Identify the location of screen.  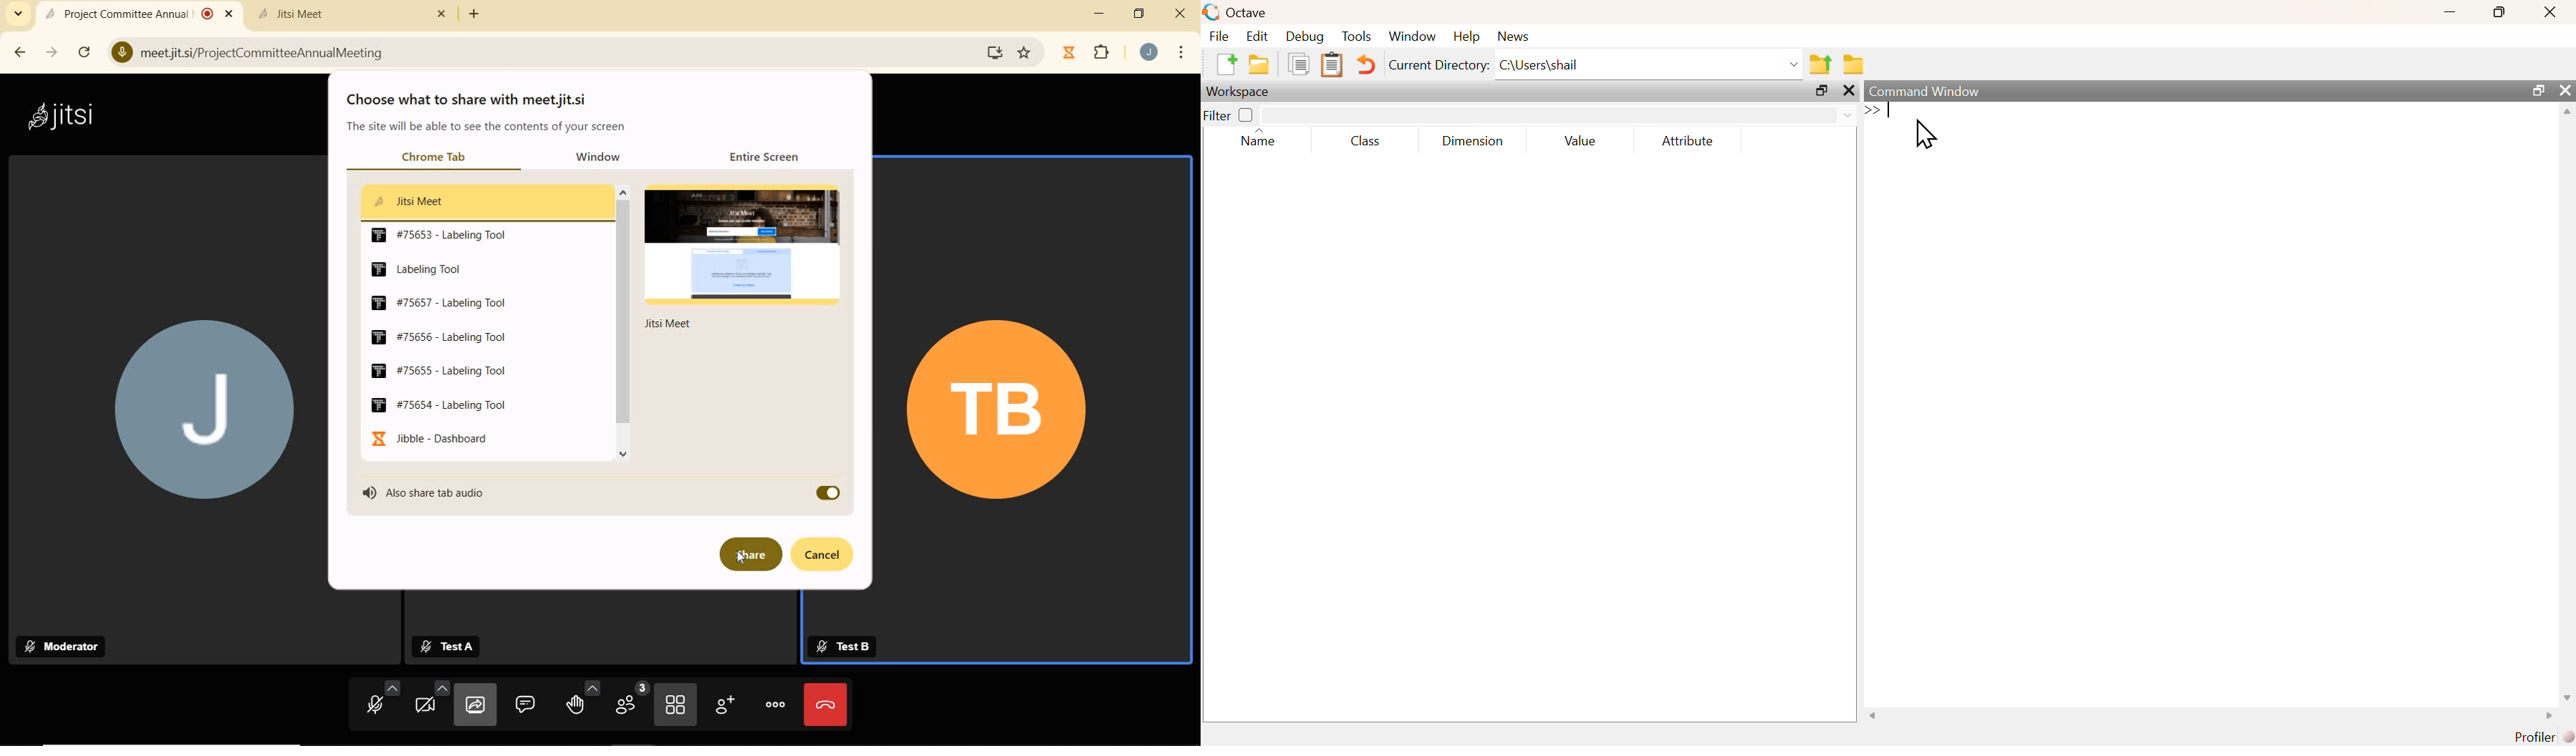
(992, 52).